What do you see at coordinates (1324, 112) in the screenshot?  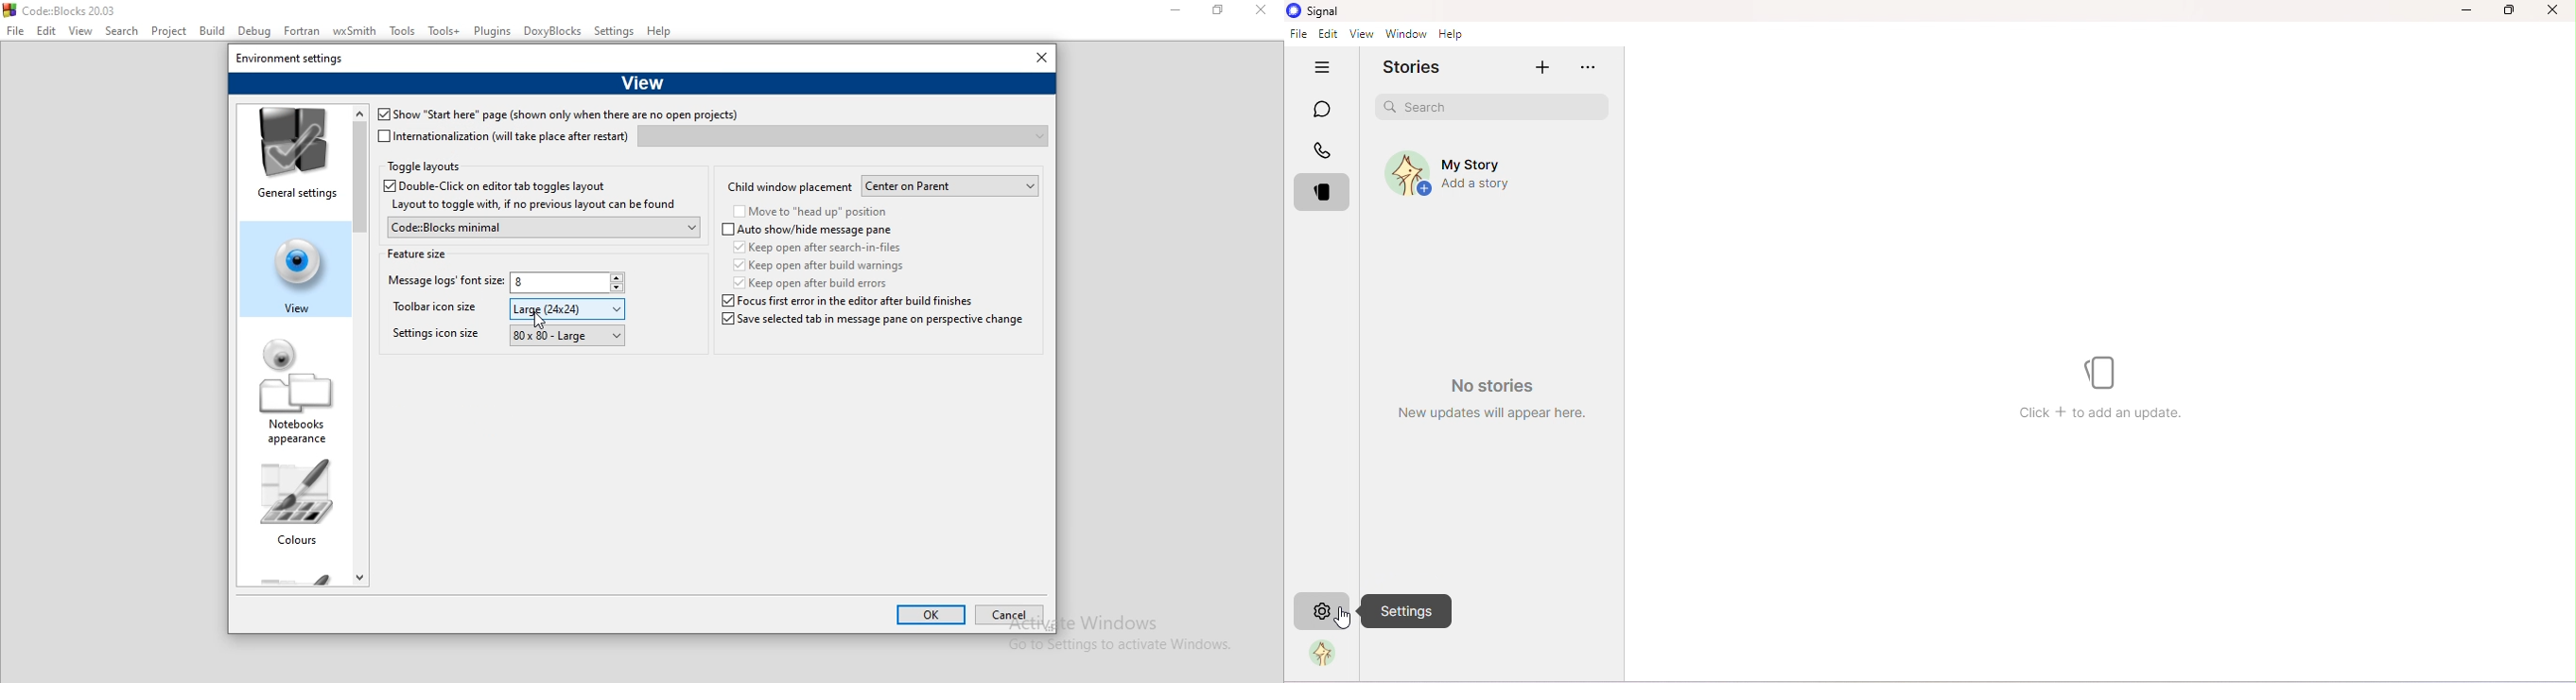 I see `Chats` at bounding box center [1324, 112].